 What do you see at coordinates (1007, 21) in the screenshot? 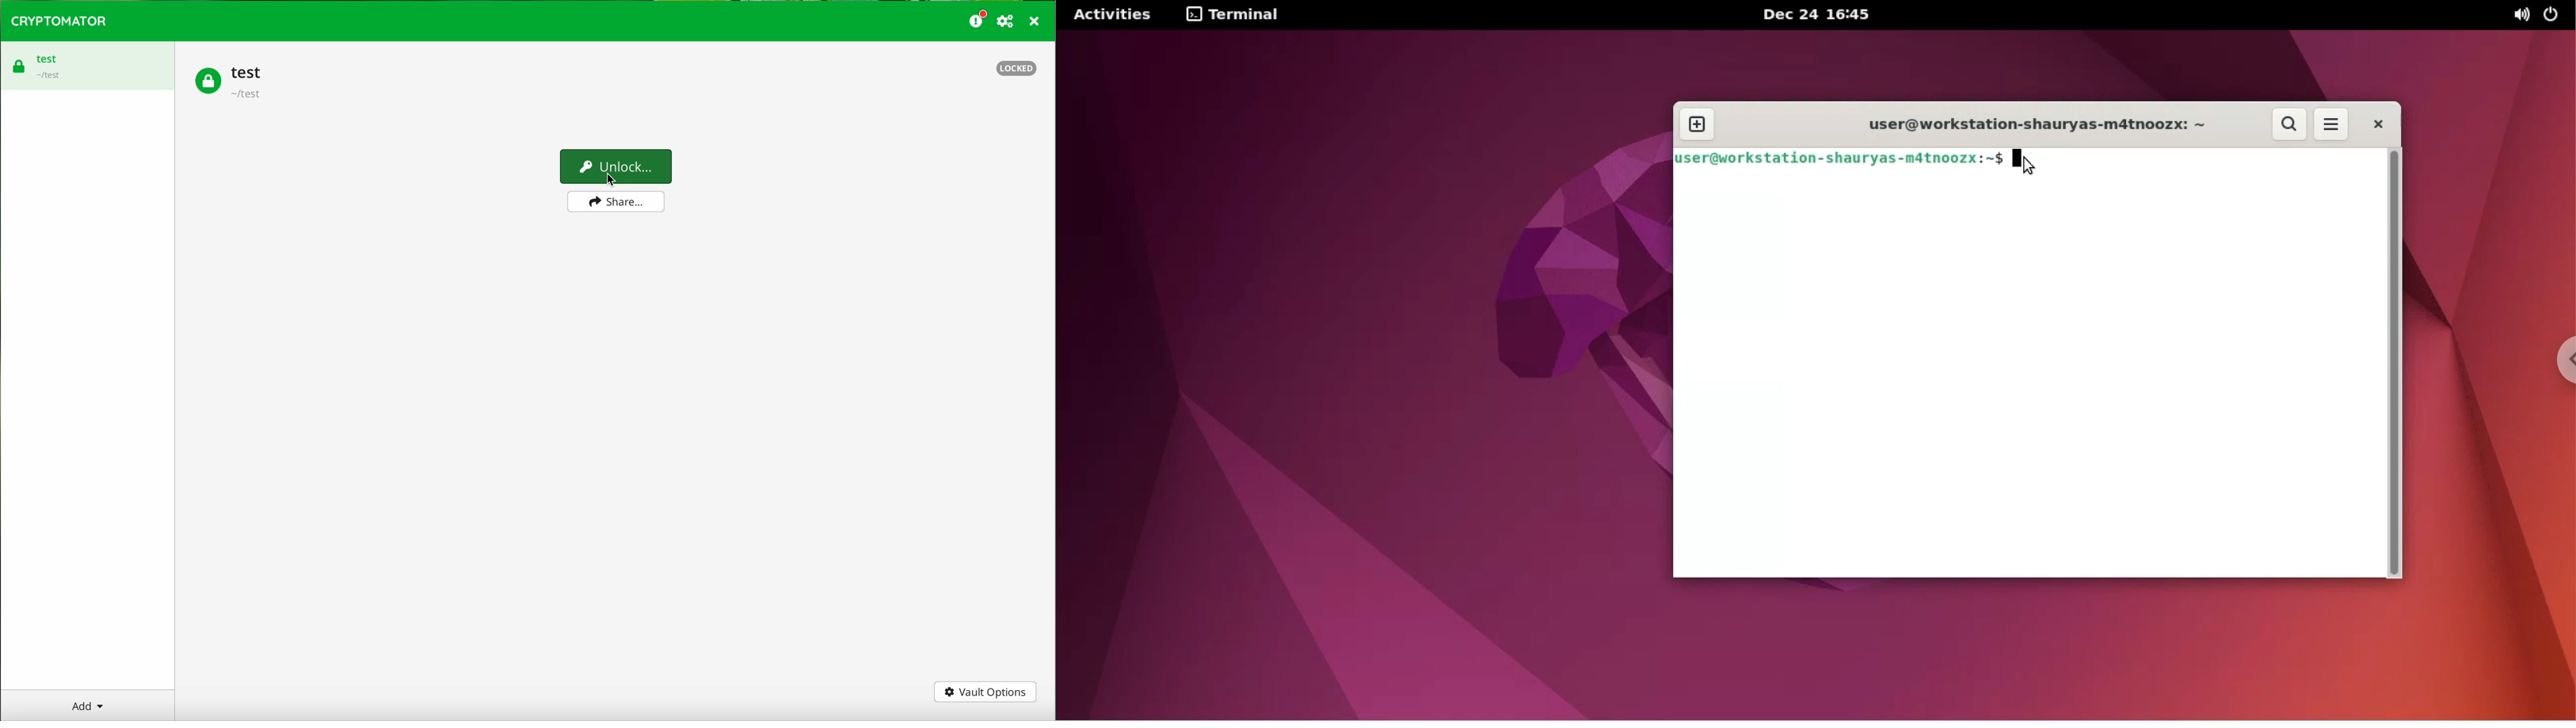
I see `preferences` at bounding box center [1007, 21].